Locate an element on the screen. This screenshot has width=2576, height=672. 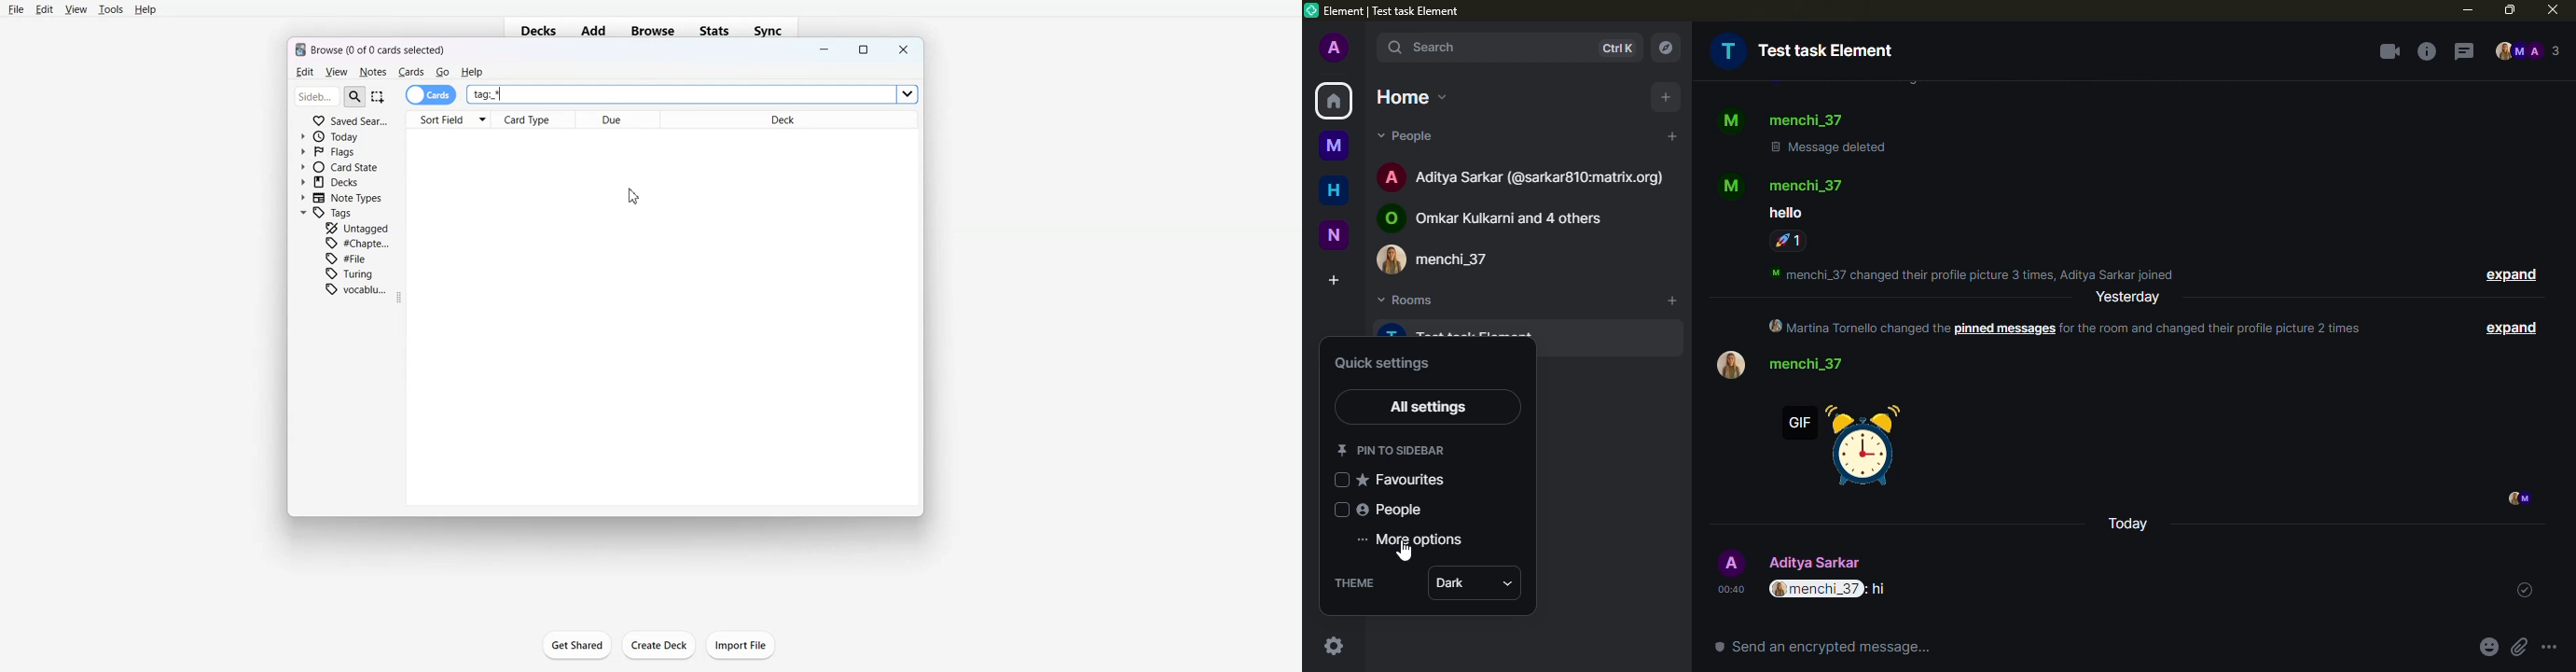
View is located at coordinates (75, 9).